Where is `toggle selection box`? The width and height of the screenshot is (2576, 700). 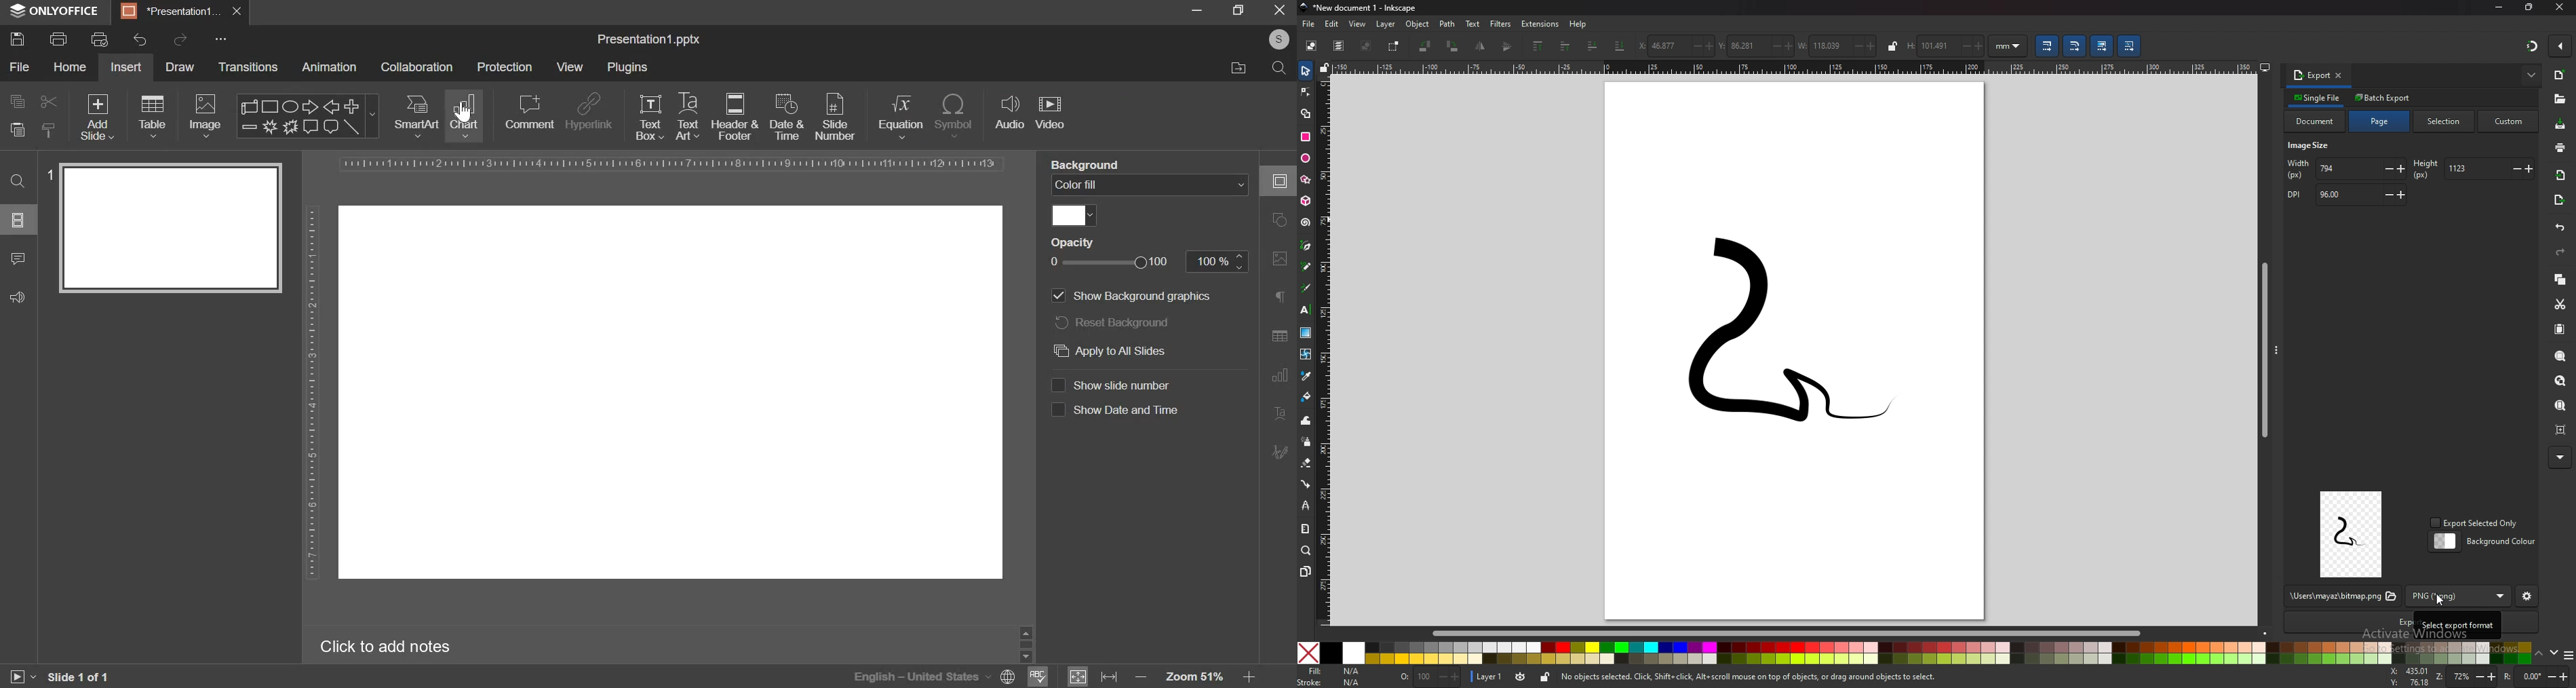 toggle selection box is located at coordinates (1395, 46).